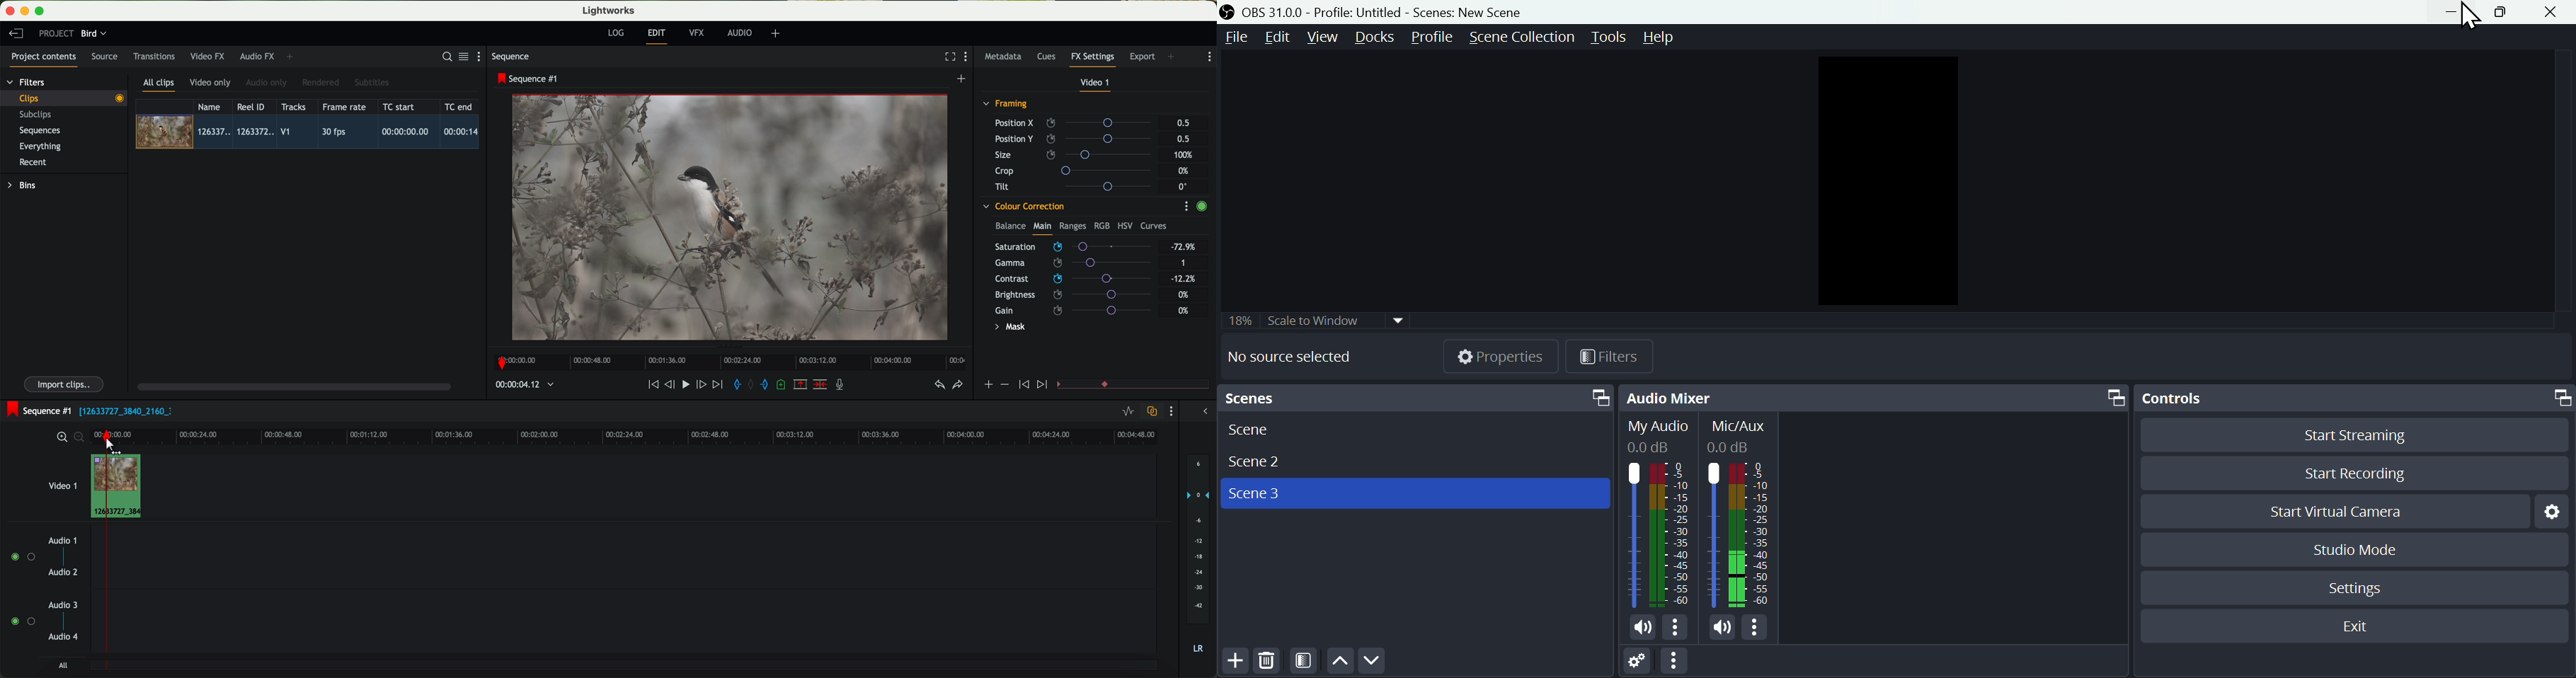 The height and width of the screenshot is (700, 2576). Describe the element at coordinates (1681, 662) in the screenshot. I see `More options` at that location.